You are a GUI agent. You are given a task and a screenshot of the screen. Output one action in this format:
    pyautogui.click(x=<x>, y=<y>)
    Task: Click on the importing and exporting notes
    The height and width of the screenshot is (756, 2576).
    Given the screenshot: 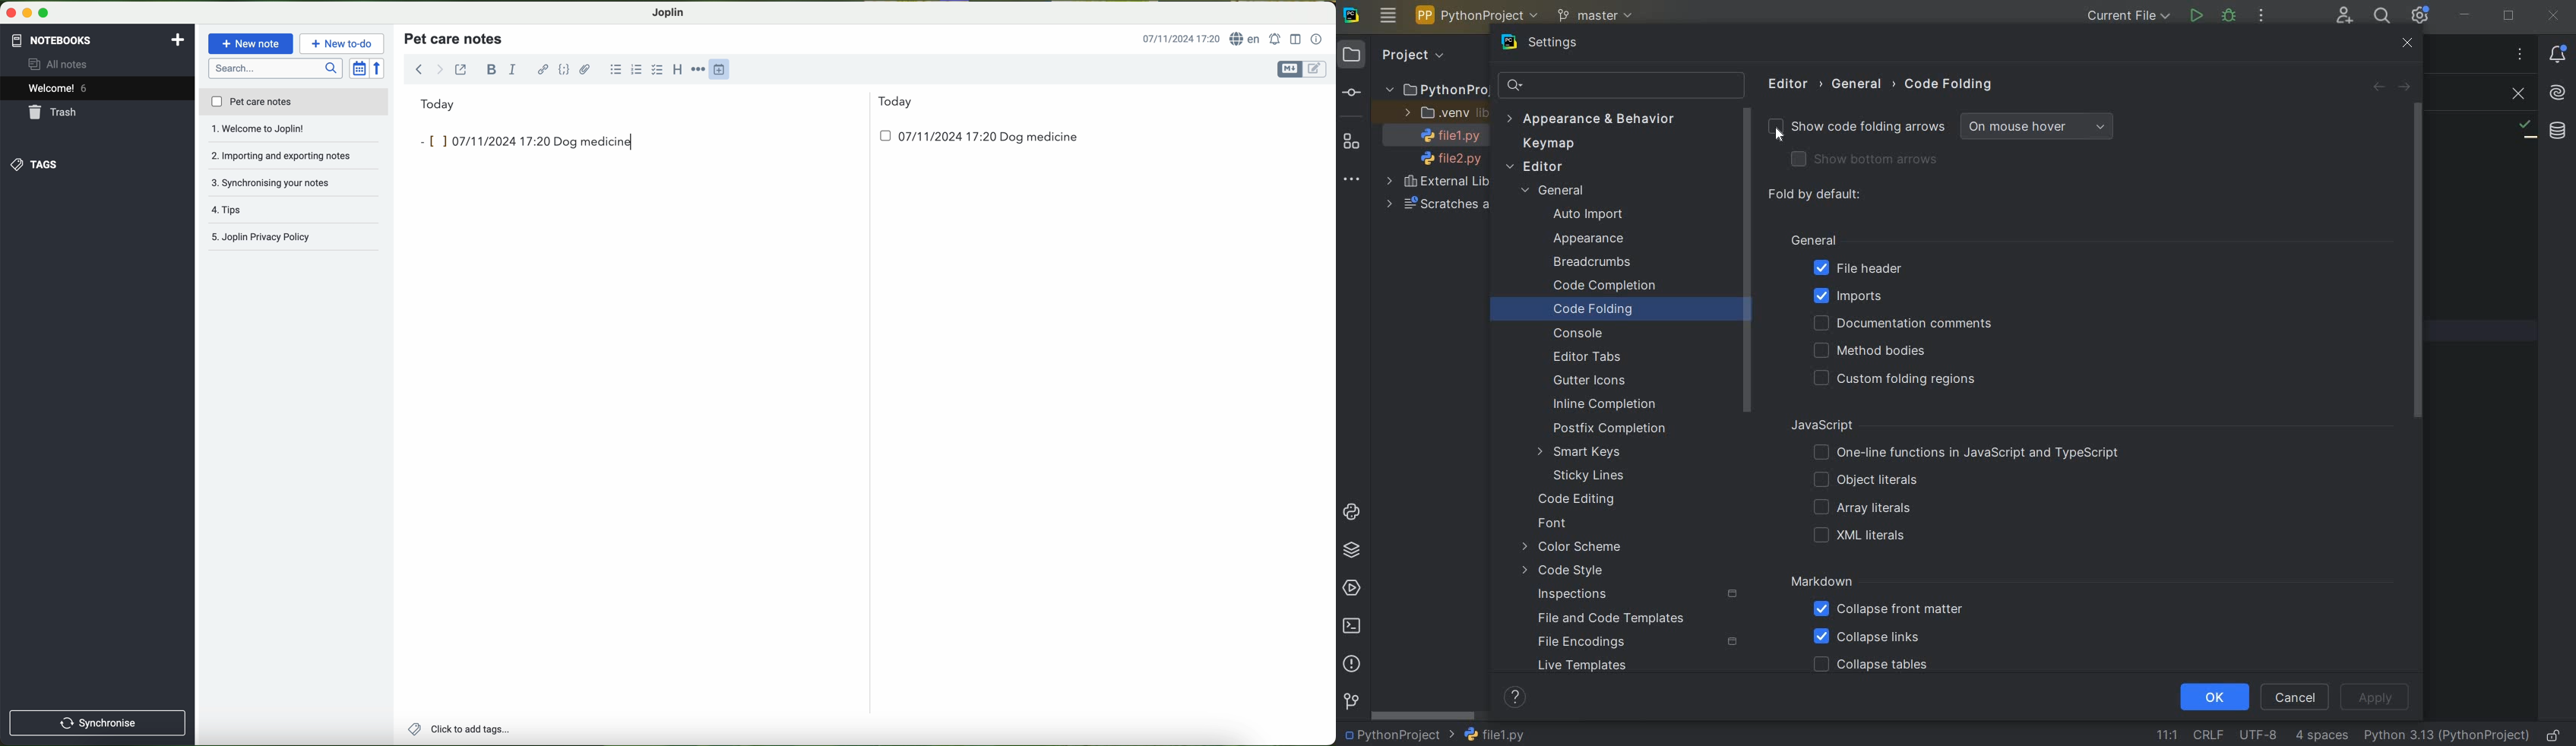 What is the action you would take?
    pyautogui.click(x=294, y=132)
    